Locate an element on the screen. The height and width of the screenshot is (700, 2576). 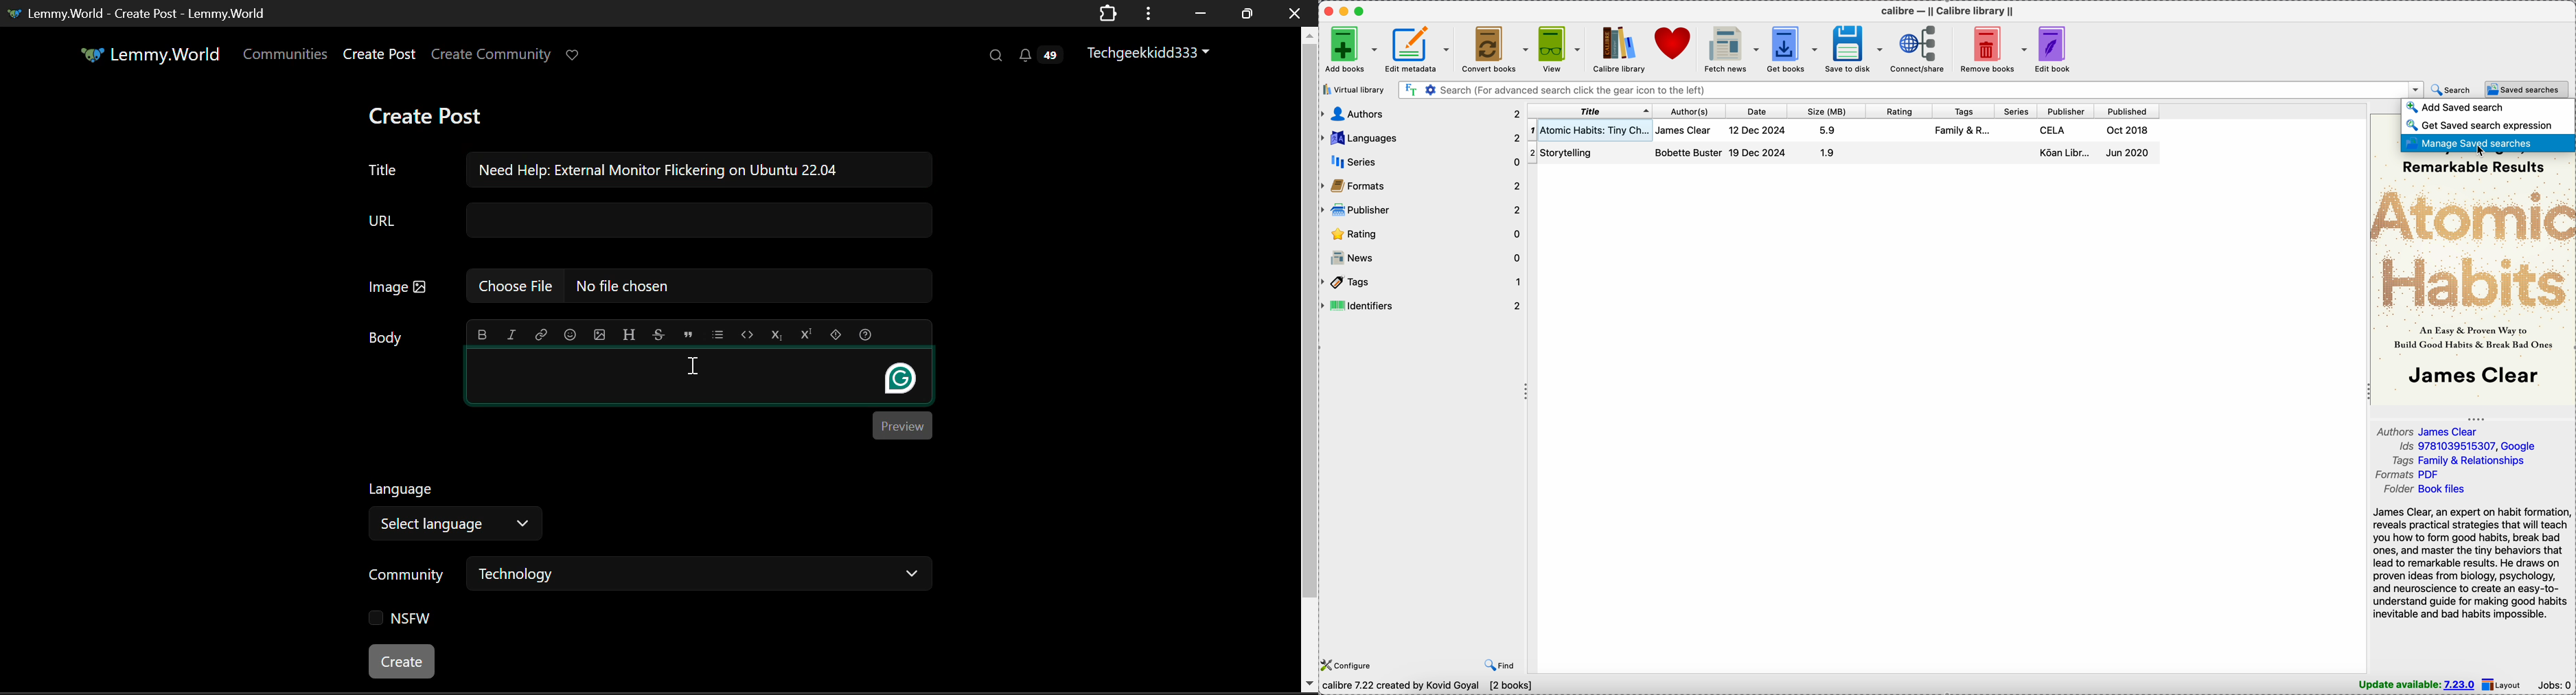
search bar is located at coordinates (1911, 89).